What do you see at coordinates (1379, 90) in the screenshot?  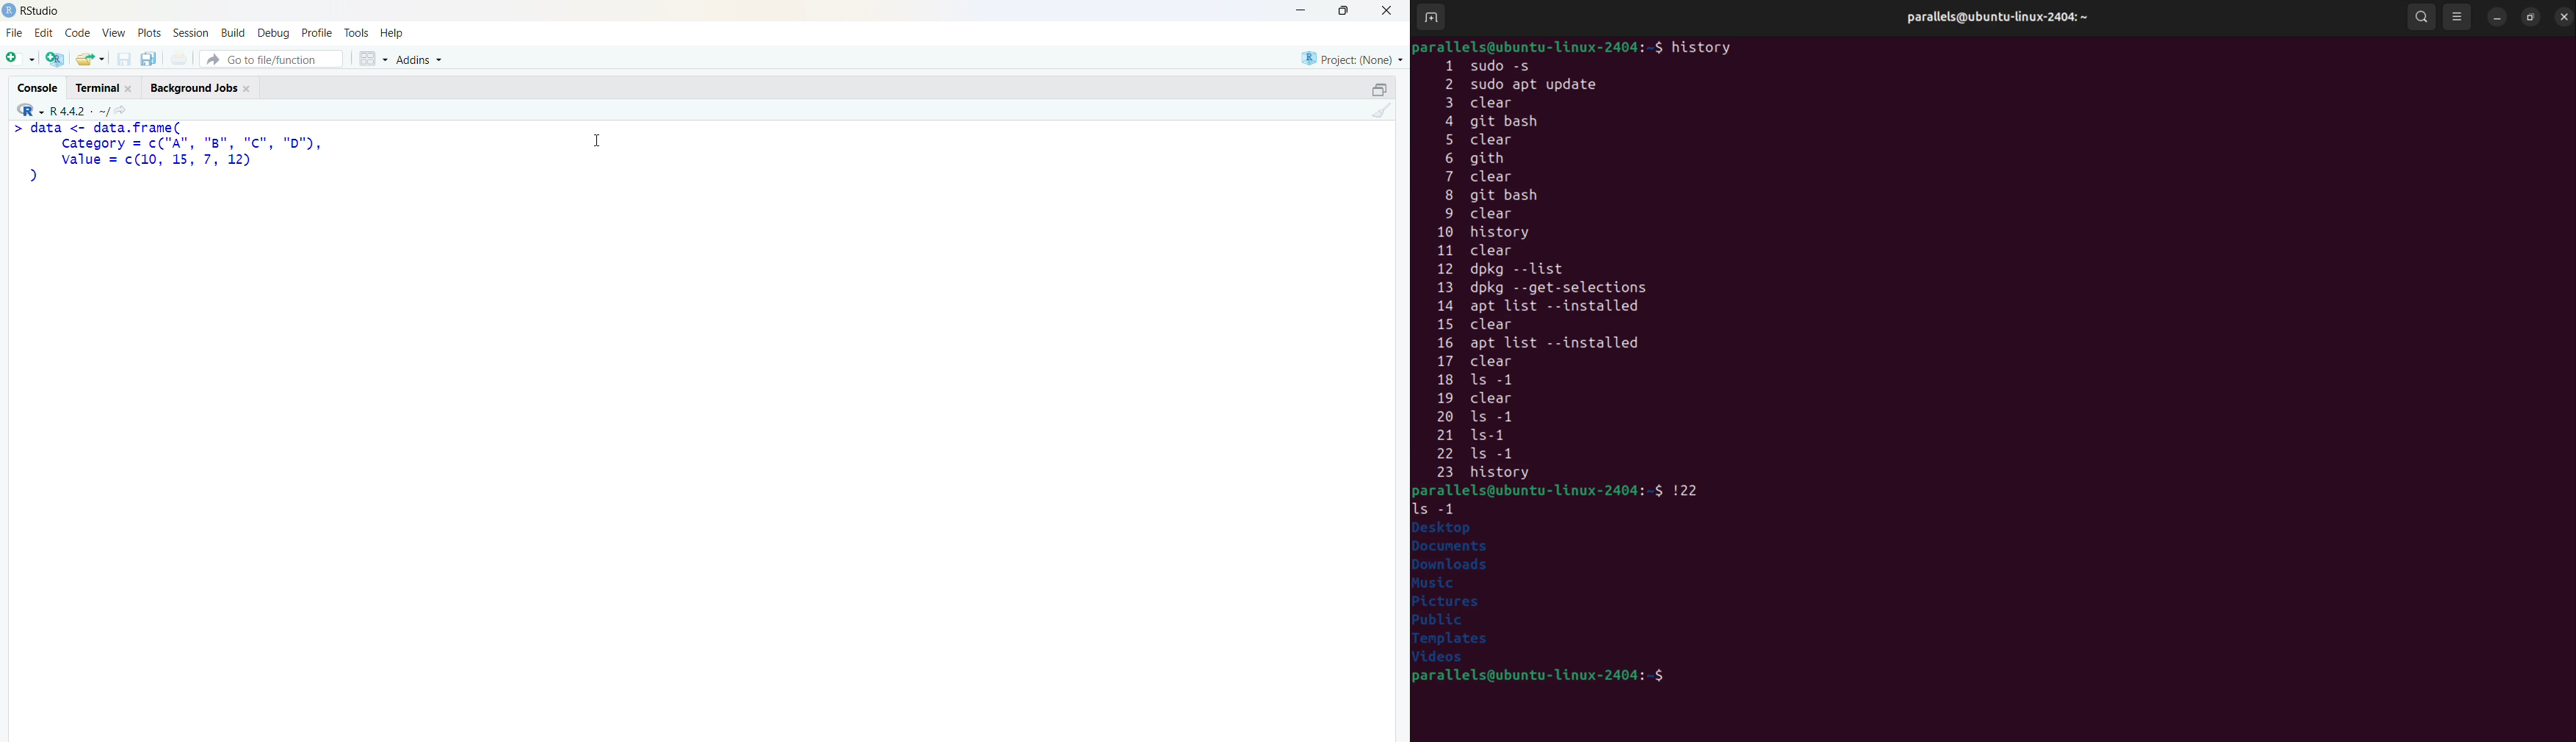 I see `maximize` at bounding box center [1379, 90].